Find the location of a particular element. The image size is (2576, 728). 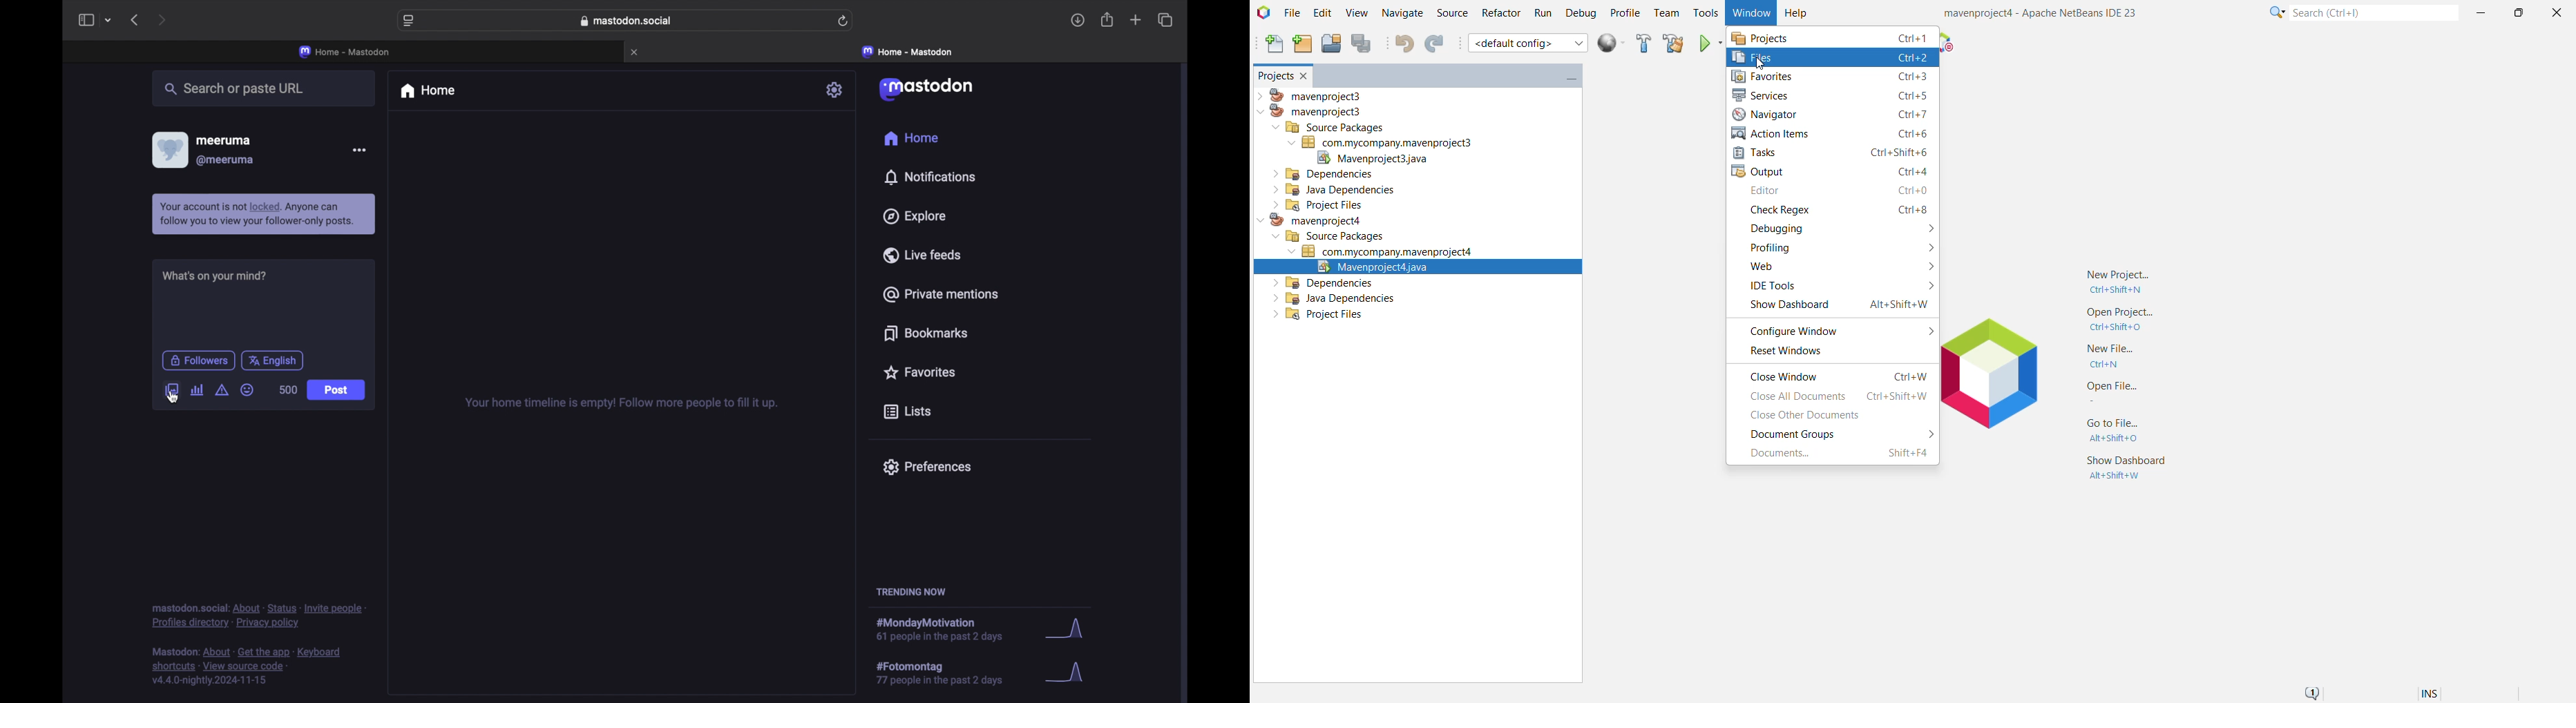

Mavenproject.java is located at coordinates (1418, 267).